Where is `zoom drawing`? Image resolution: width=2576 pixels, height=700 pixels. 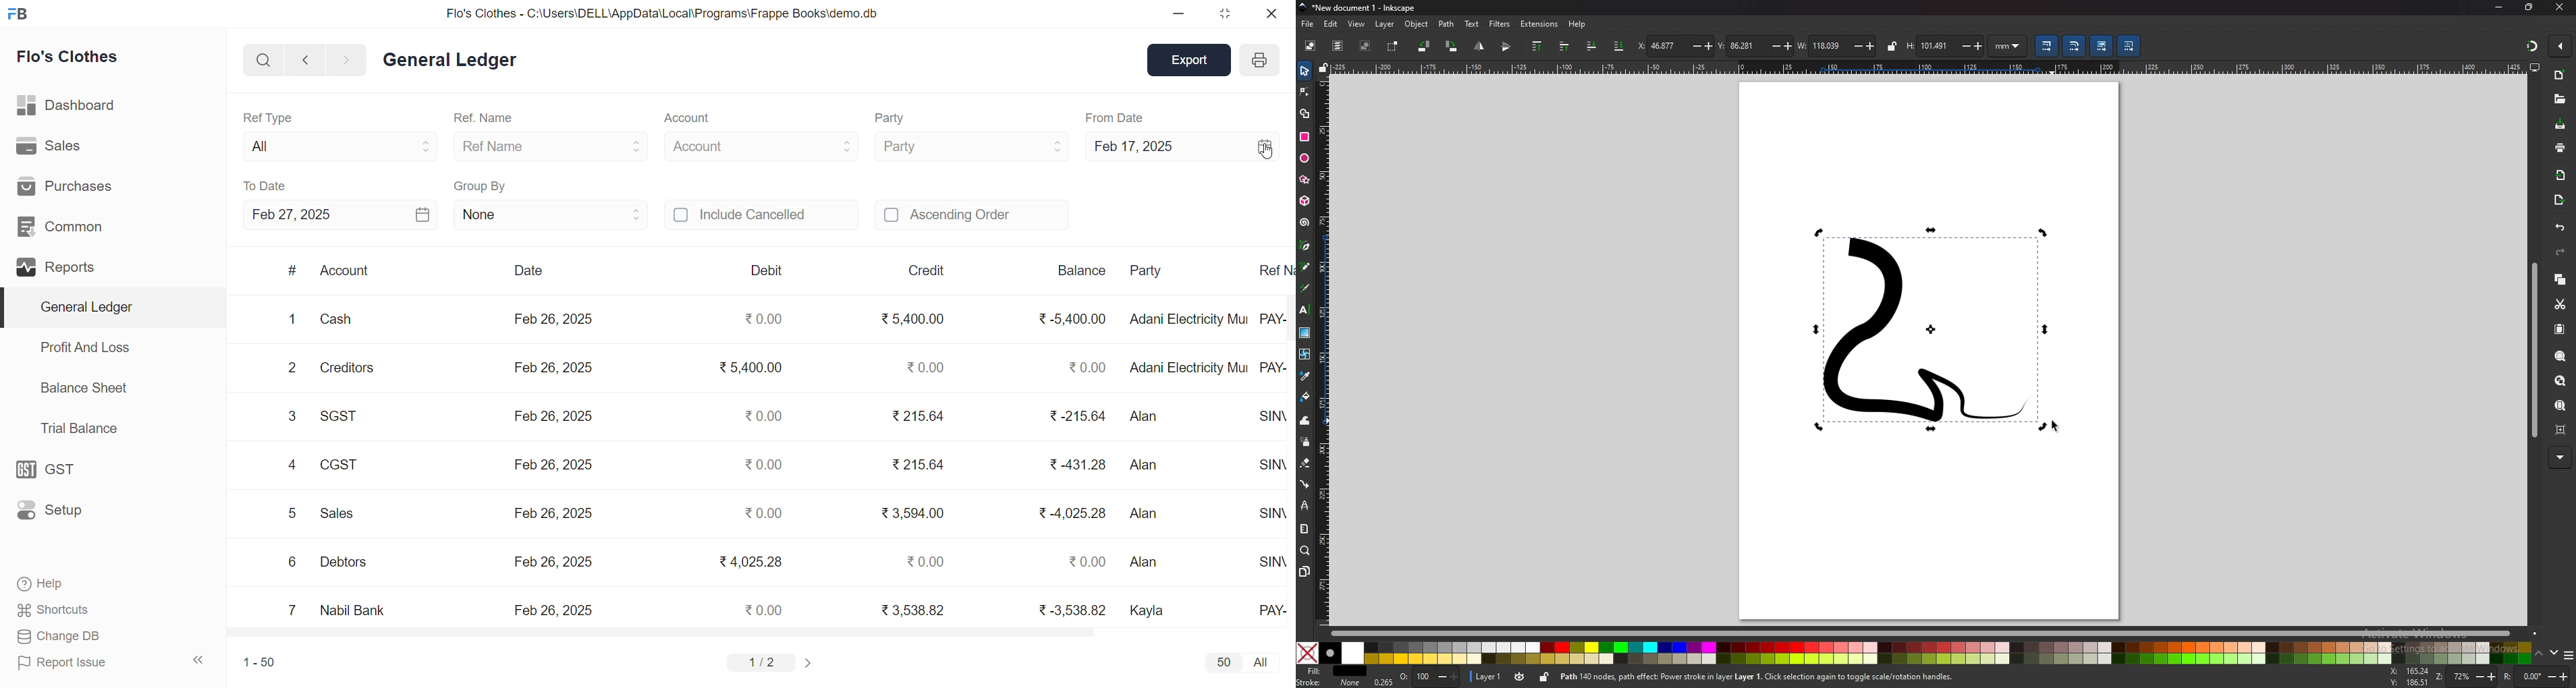
zoom drawing is located at coordinates (2560, 381).